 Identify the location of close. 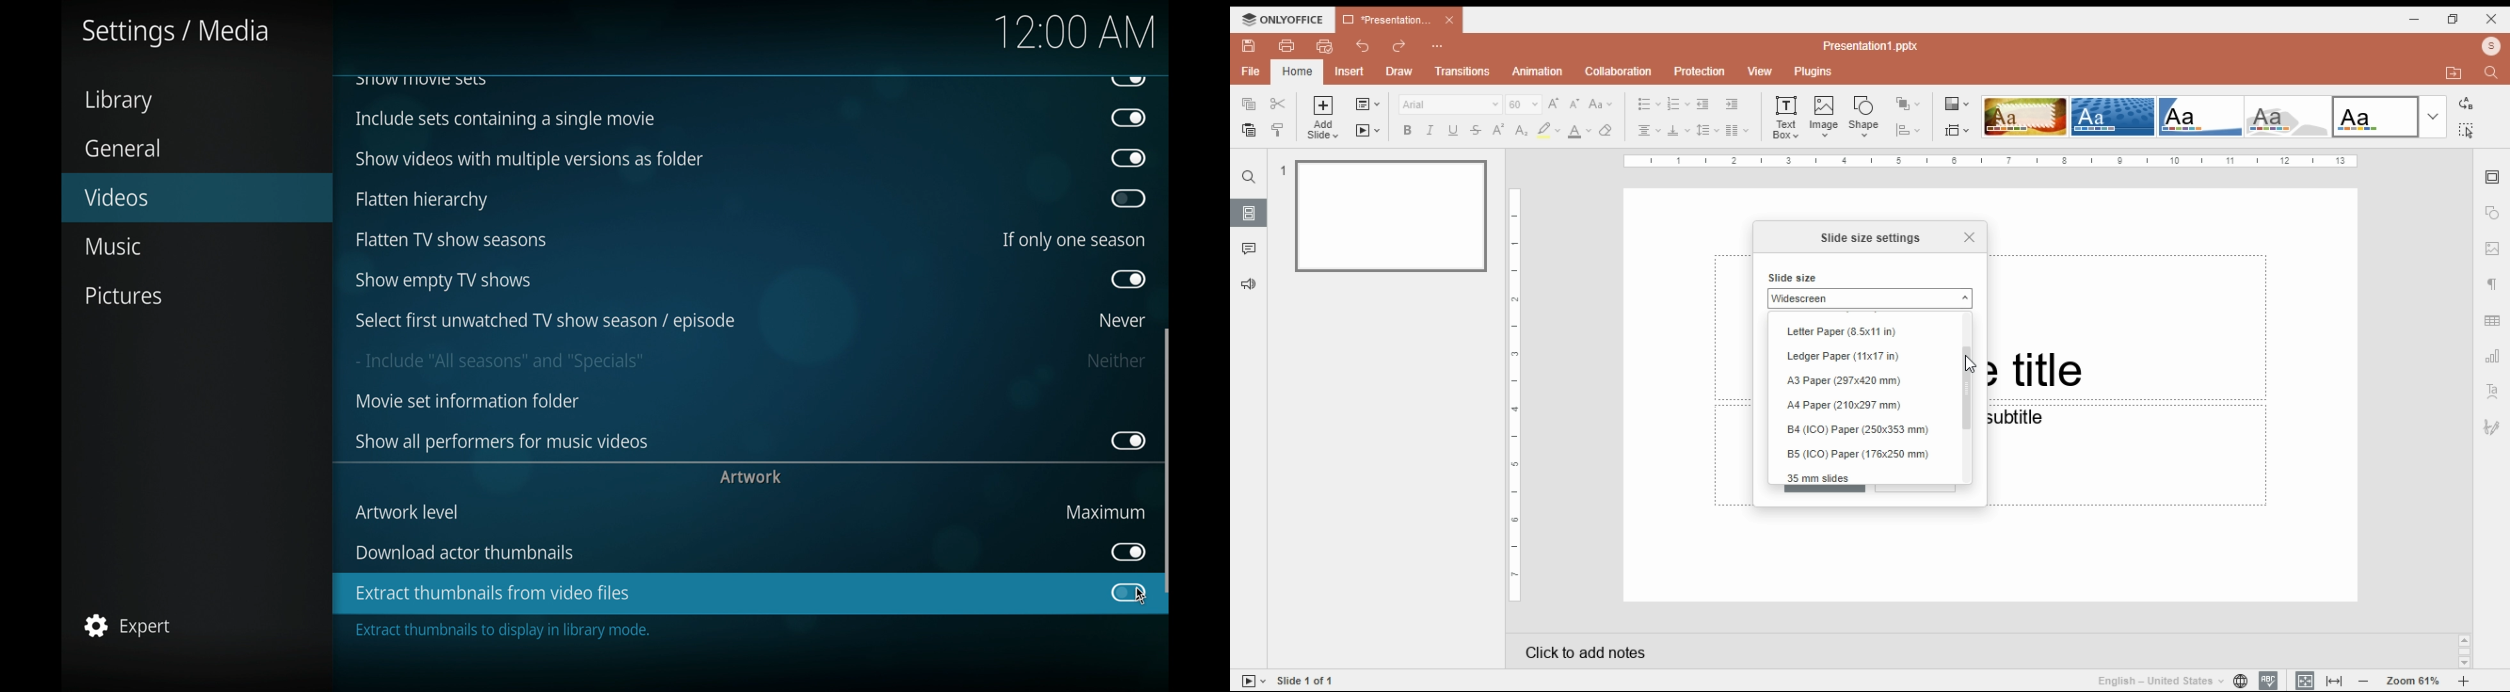
(2492, 18).